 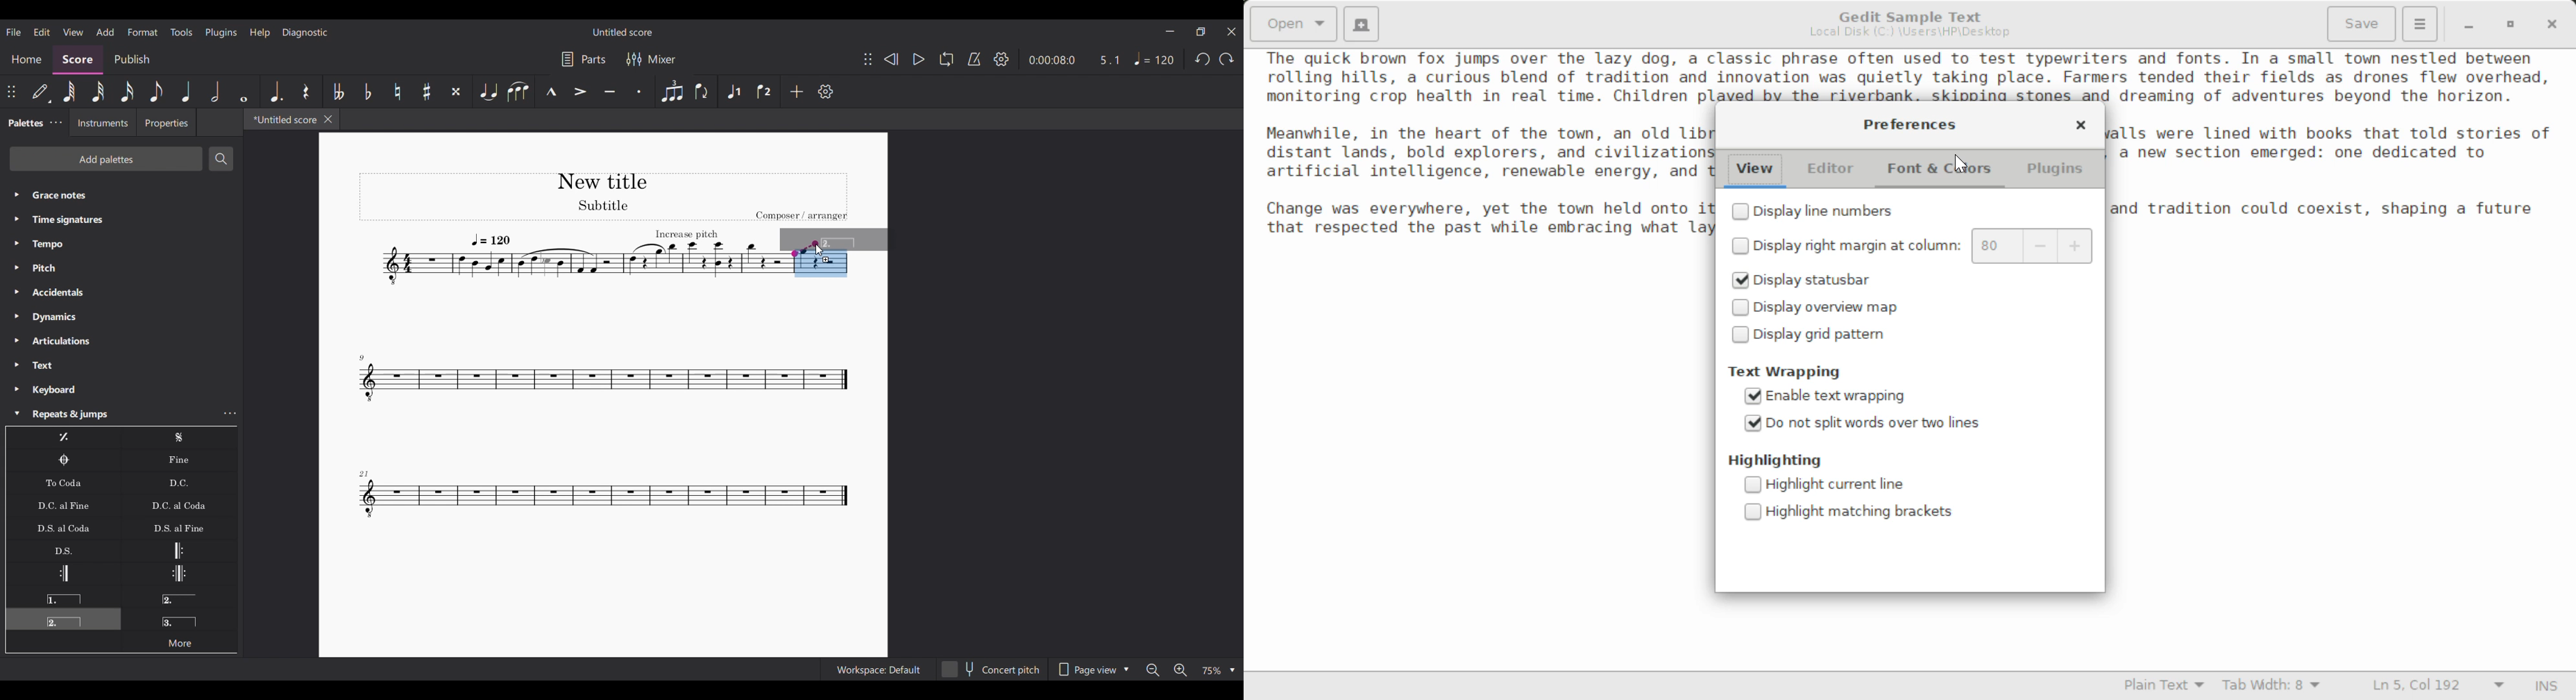 I want to click on Articulations, so click(x=122, y=341).